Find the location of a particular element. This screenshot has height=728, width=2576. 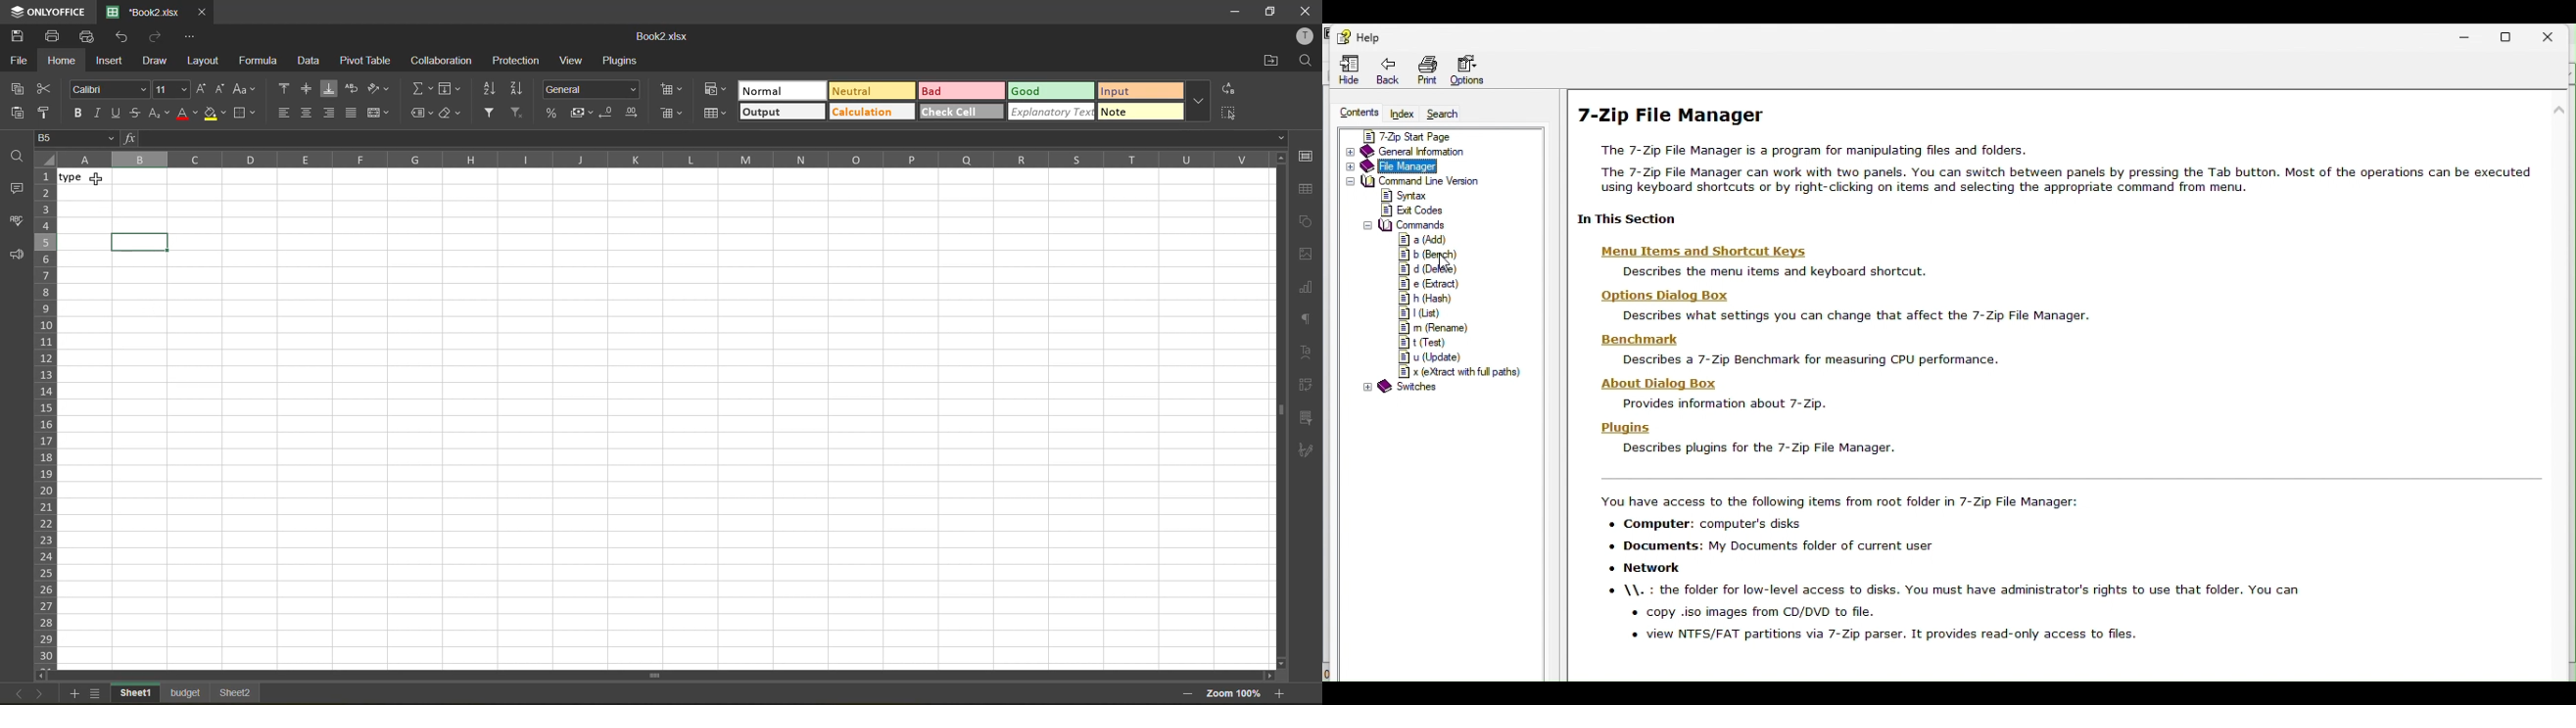

accounting is located at coordinates (583, 112).